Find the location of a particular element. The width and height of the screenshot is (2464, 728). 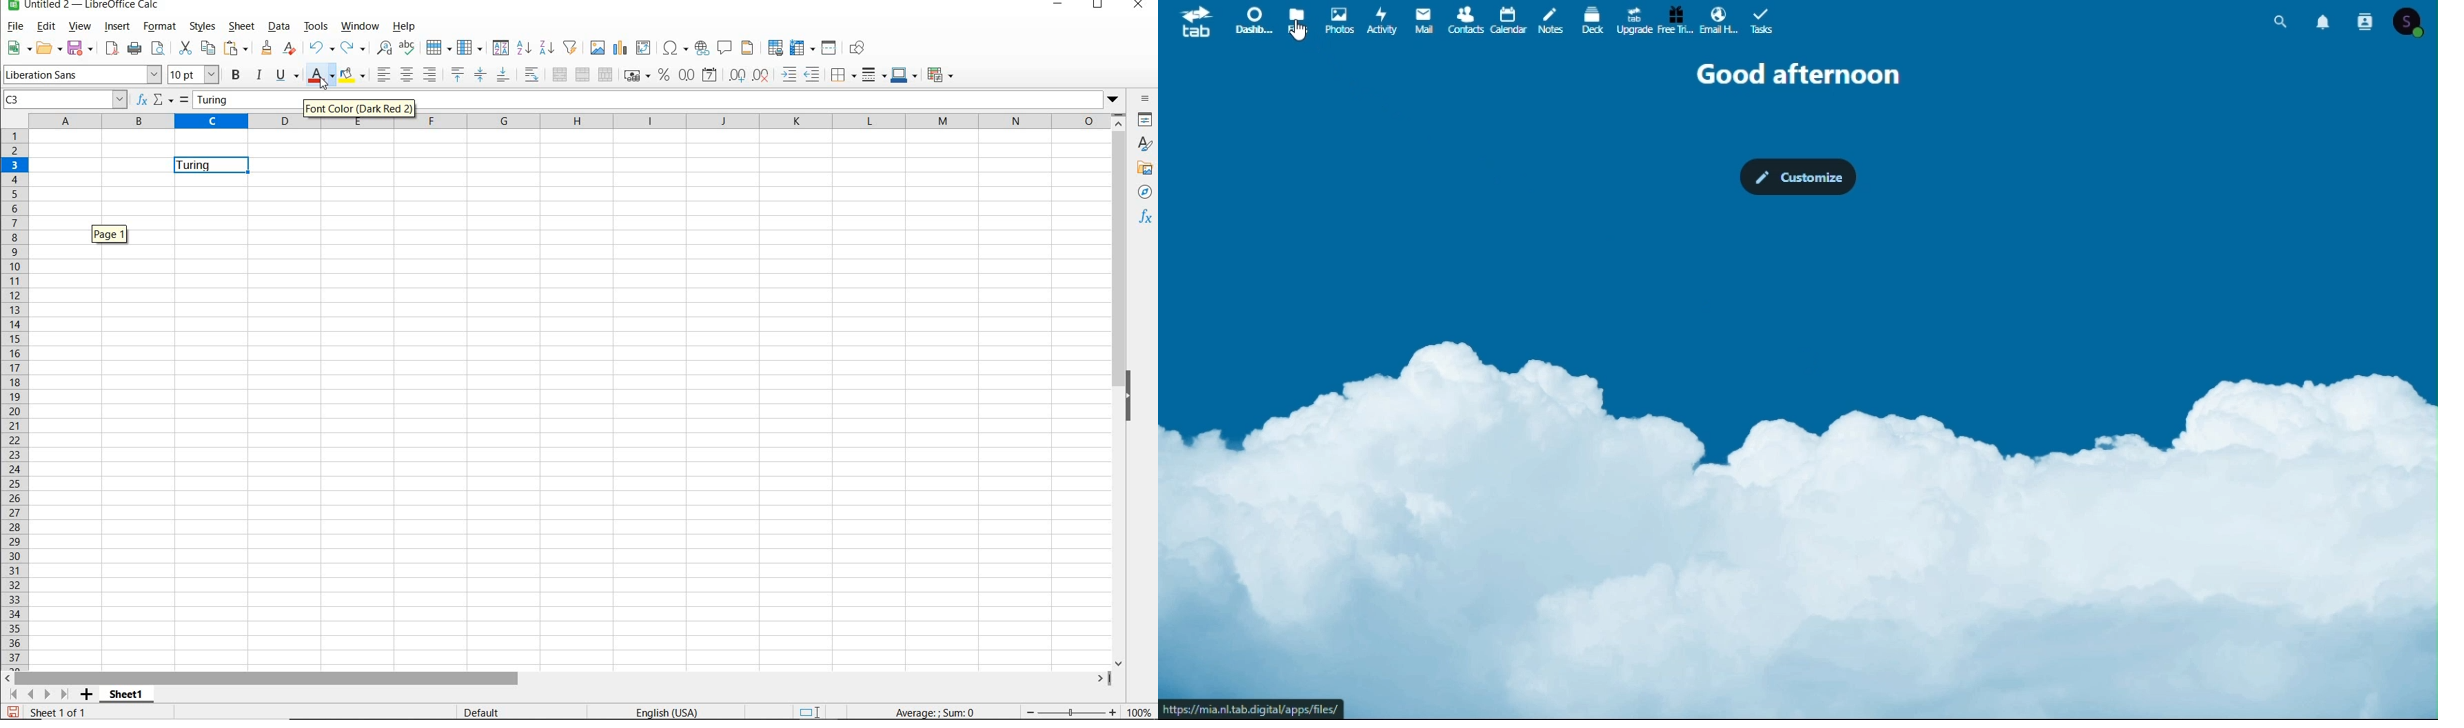

Photos is located at coordinates (1339, 22).